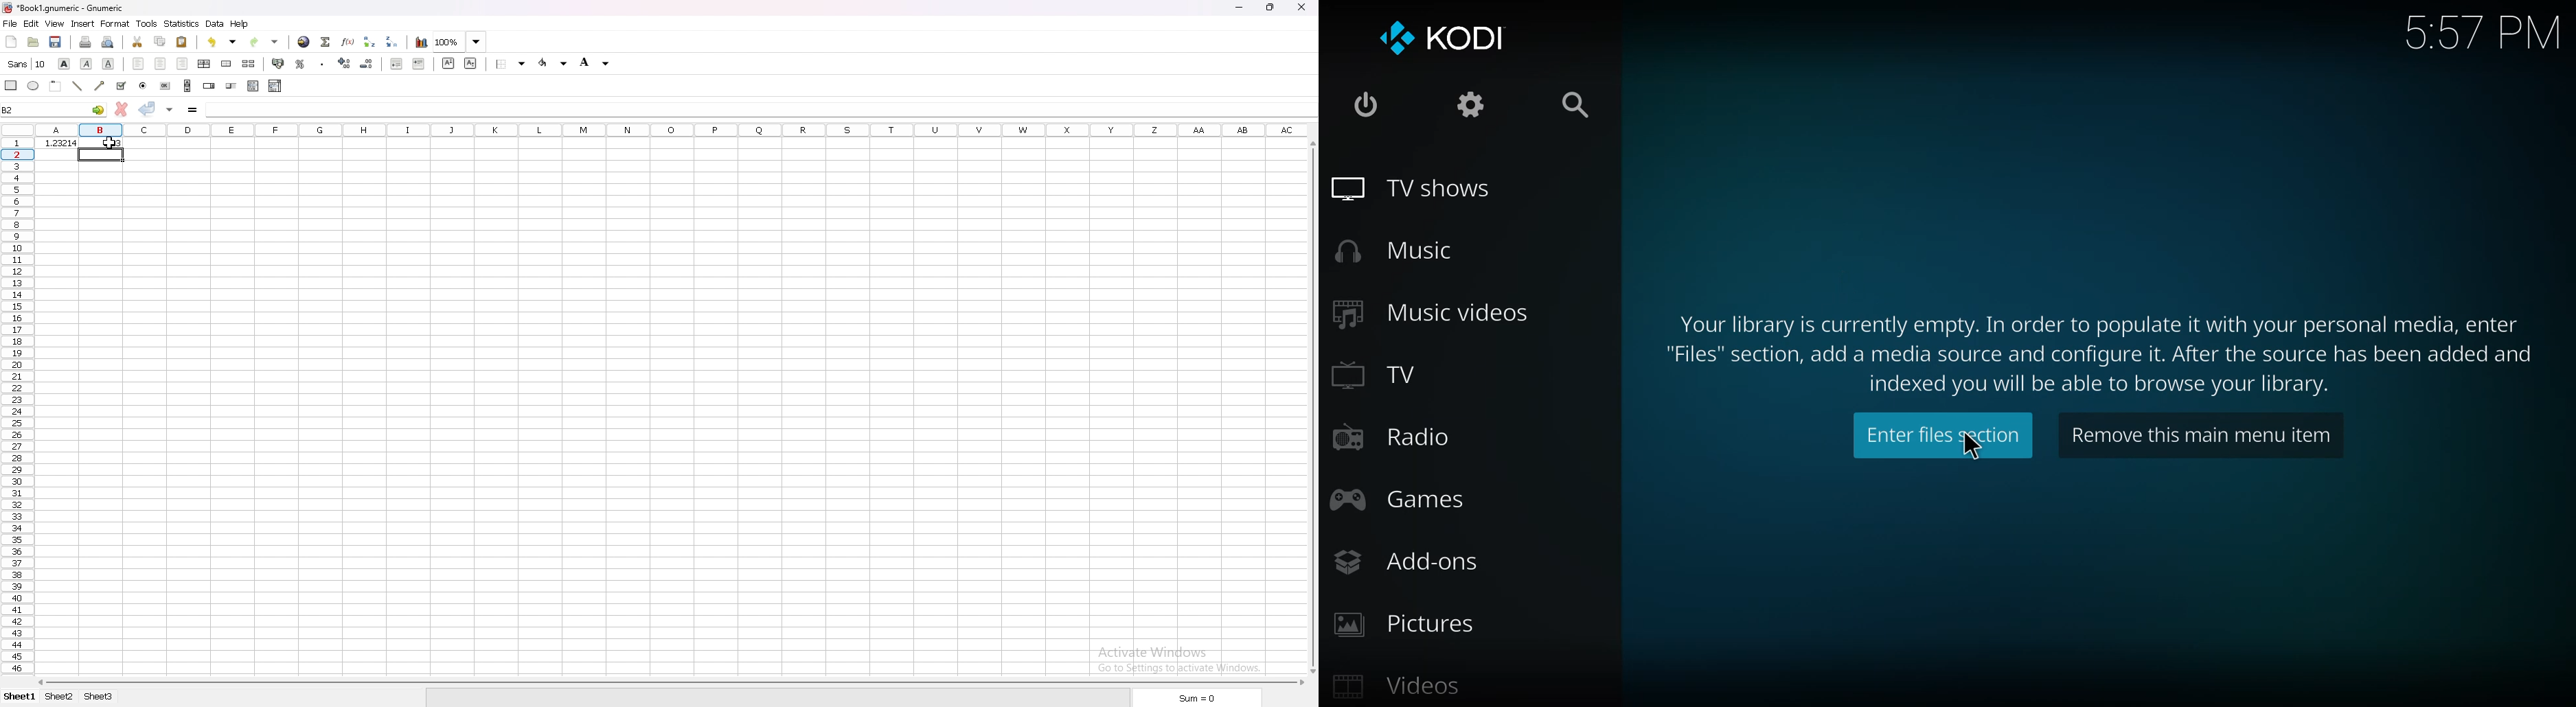 This screenshot has width=2576, height=728. What do you see at coordinates (215, 24) in the screenshot?
I see `data` at bounding box center [215, 24].